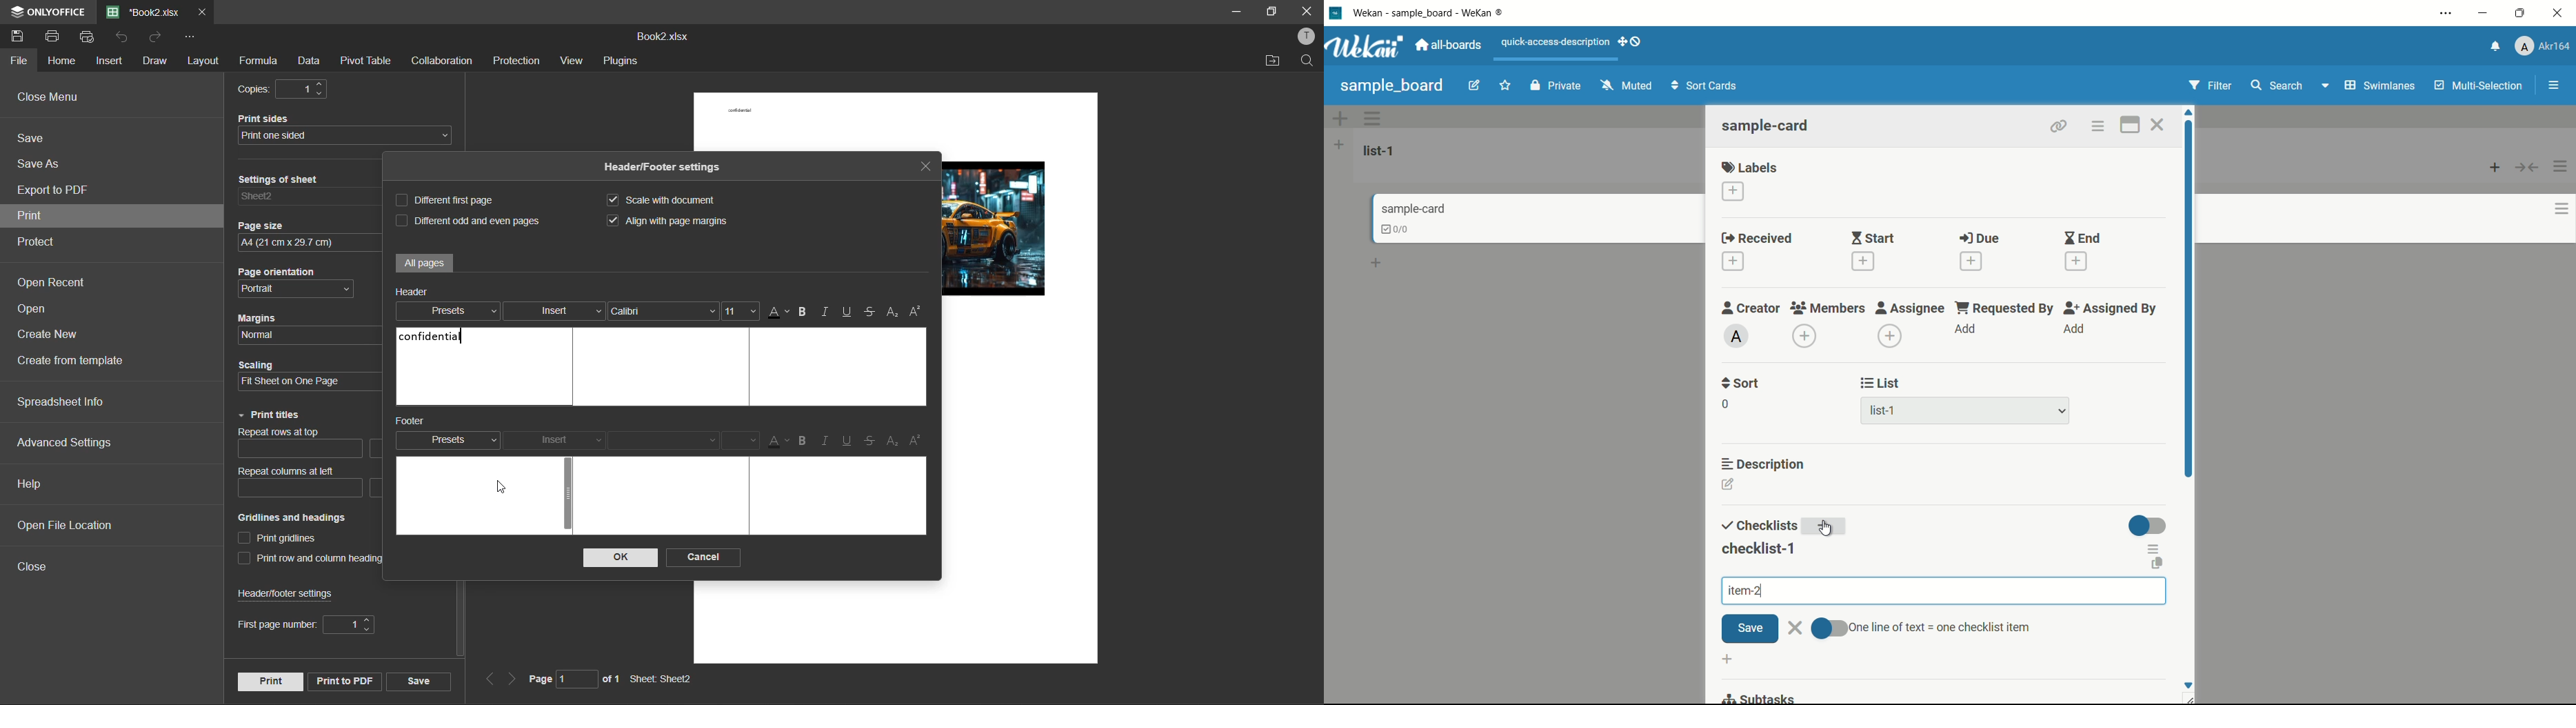  Describe the element at coordinates (2006, 307) in the screenshot. I see `requested by` at that location.